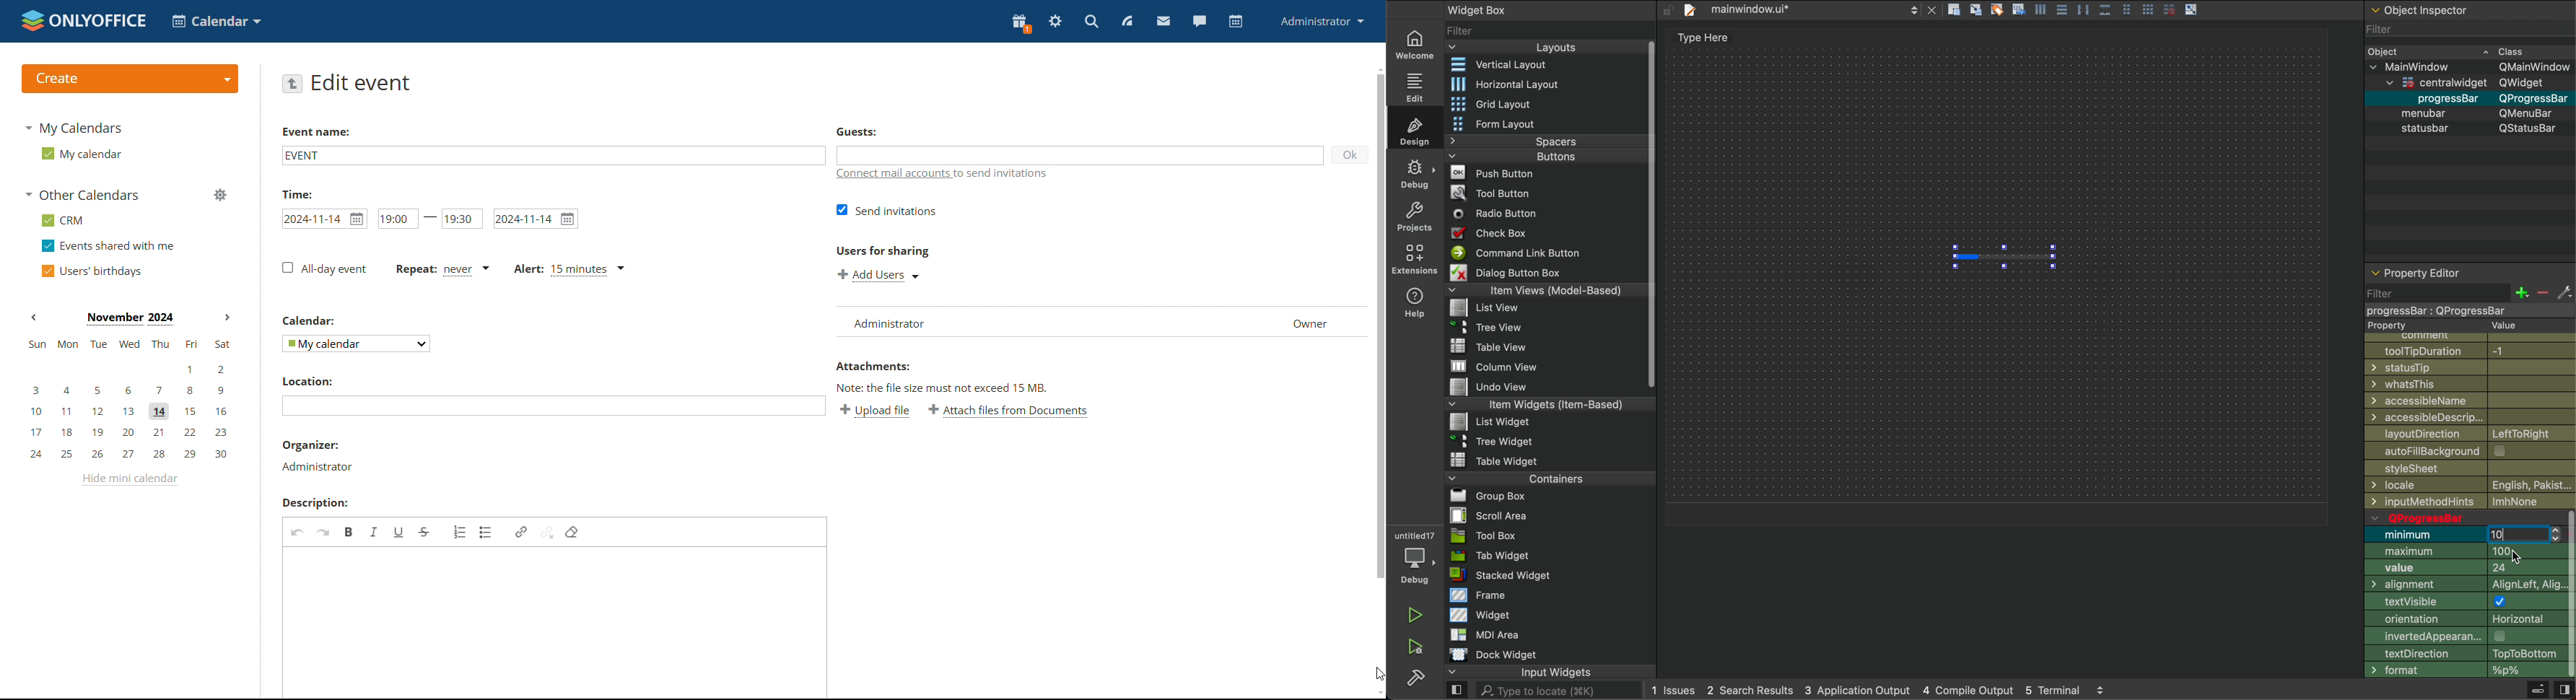 This screenshot has width=2576, height=700. I want to click on open sidebar, so click(1457, 691).